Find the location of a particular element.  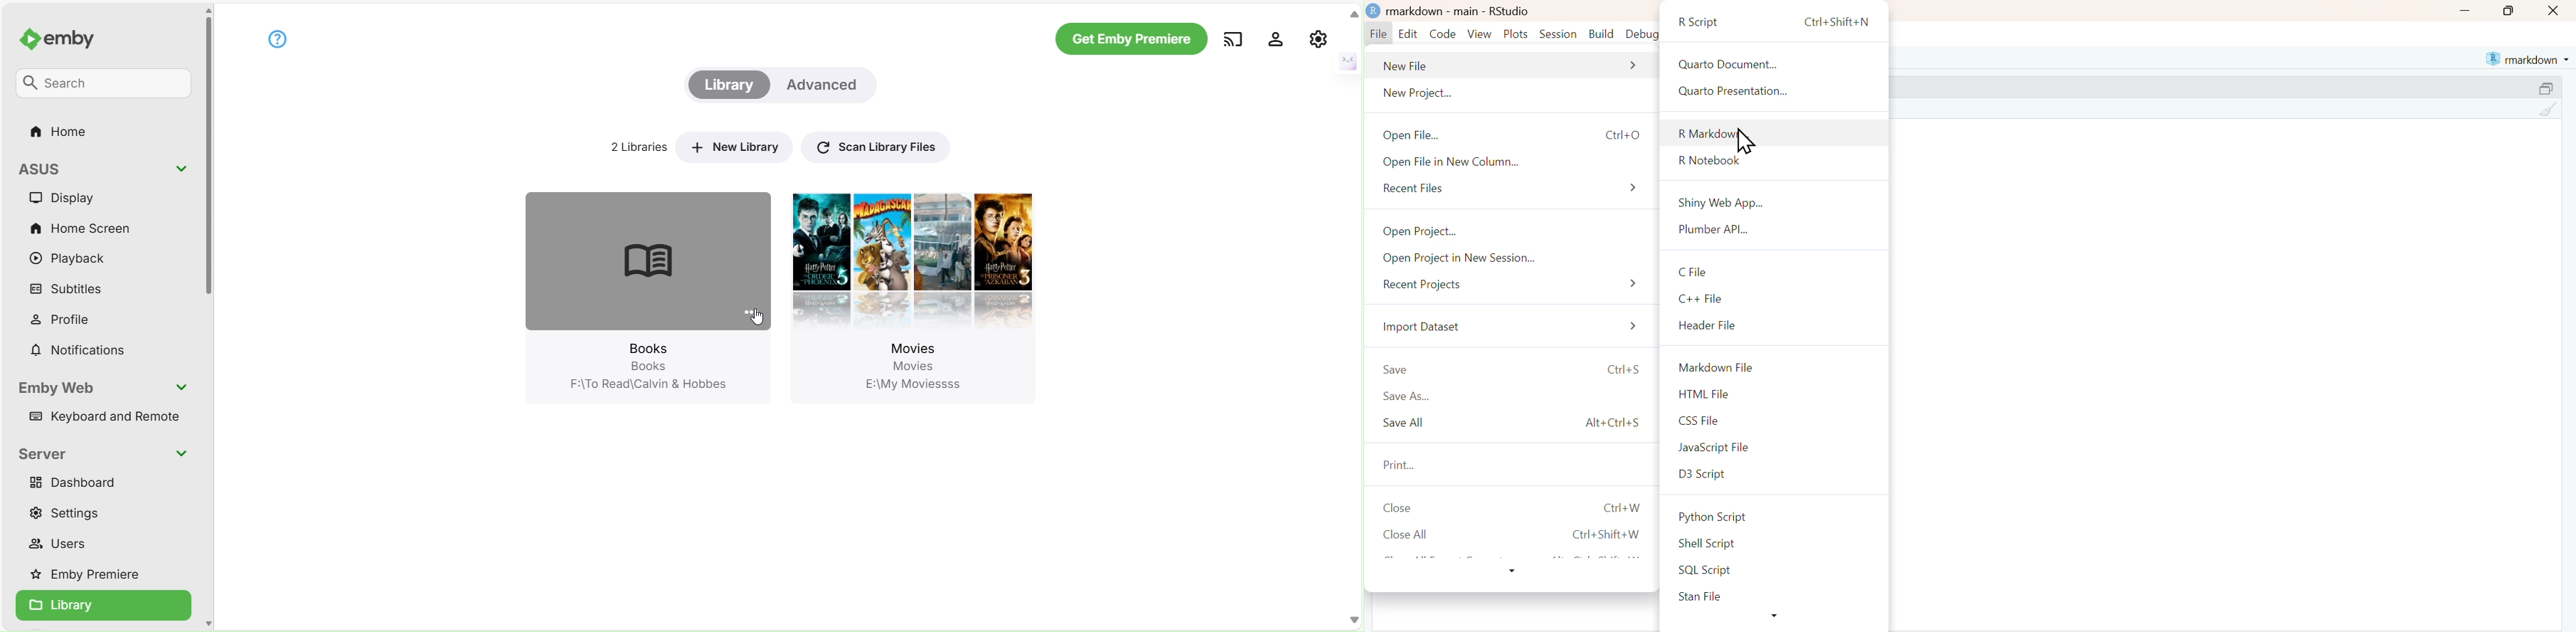

maximize is located at coordinates (2507, 11).